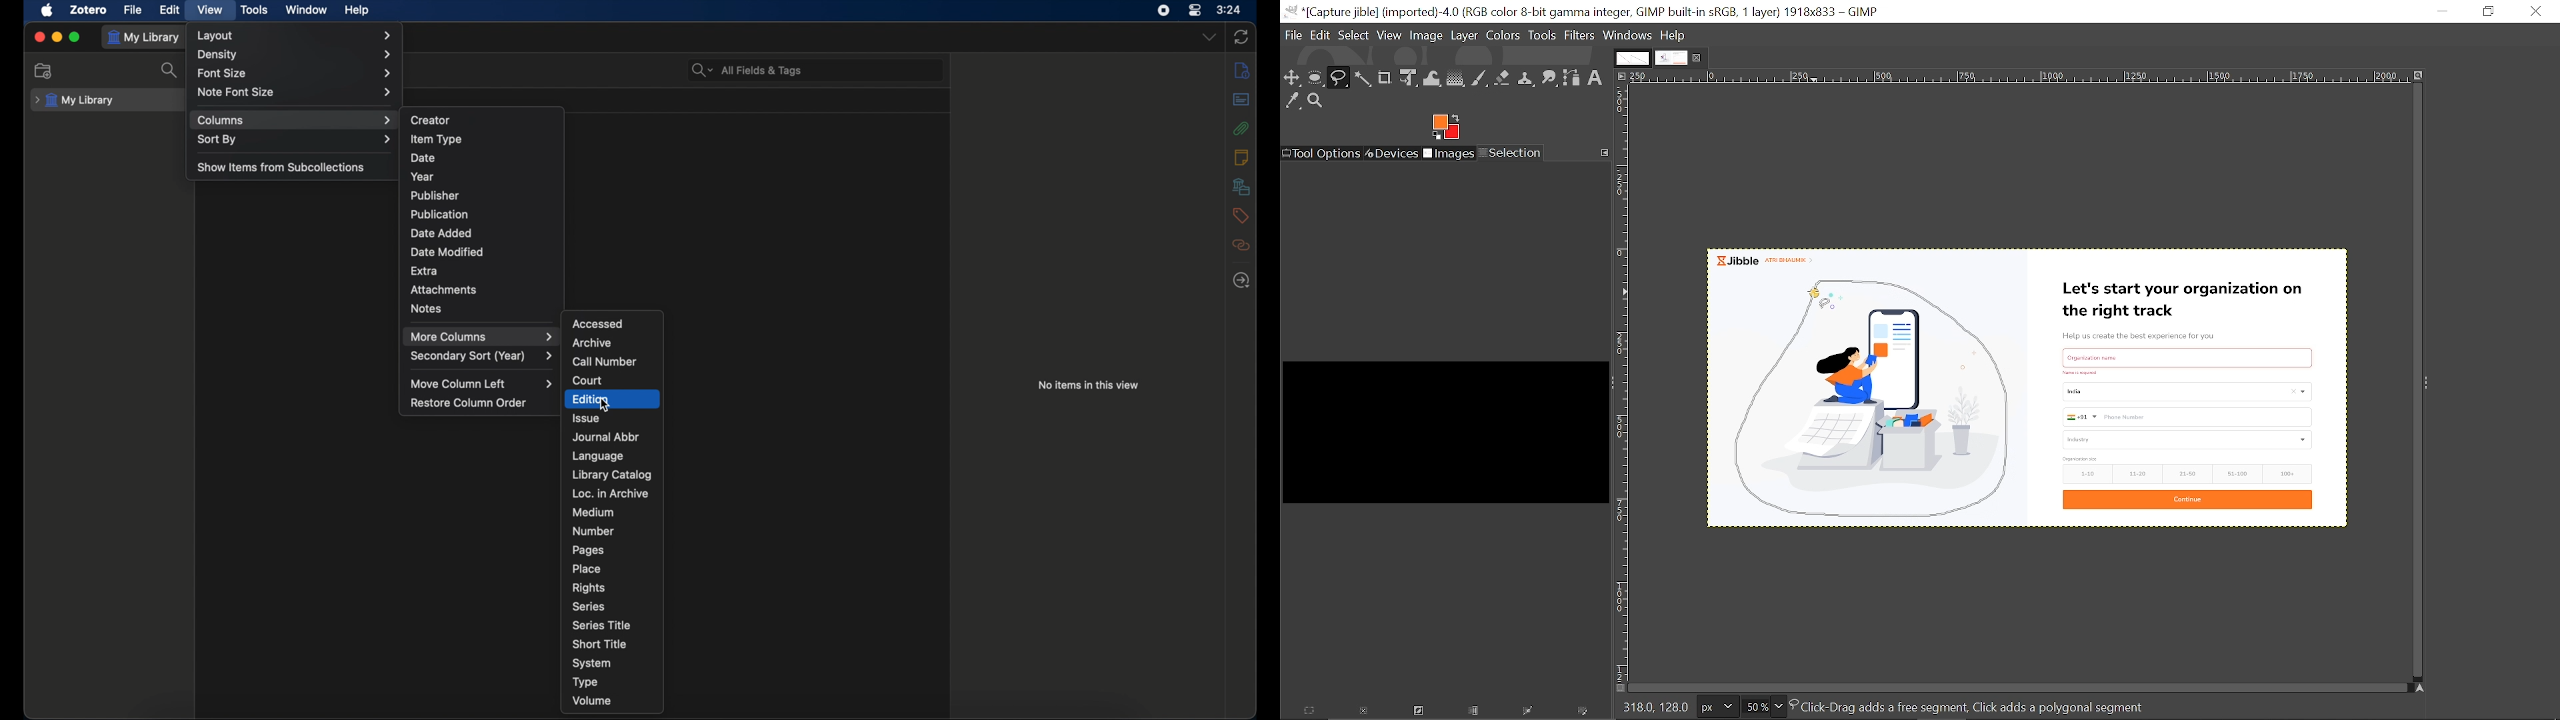 This screenshot has height=728, width=2576. What do you see at coordinates (1362, 713) in the screenshot?
I see `Dismiss this selection` at bounding box center [1362, 713].